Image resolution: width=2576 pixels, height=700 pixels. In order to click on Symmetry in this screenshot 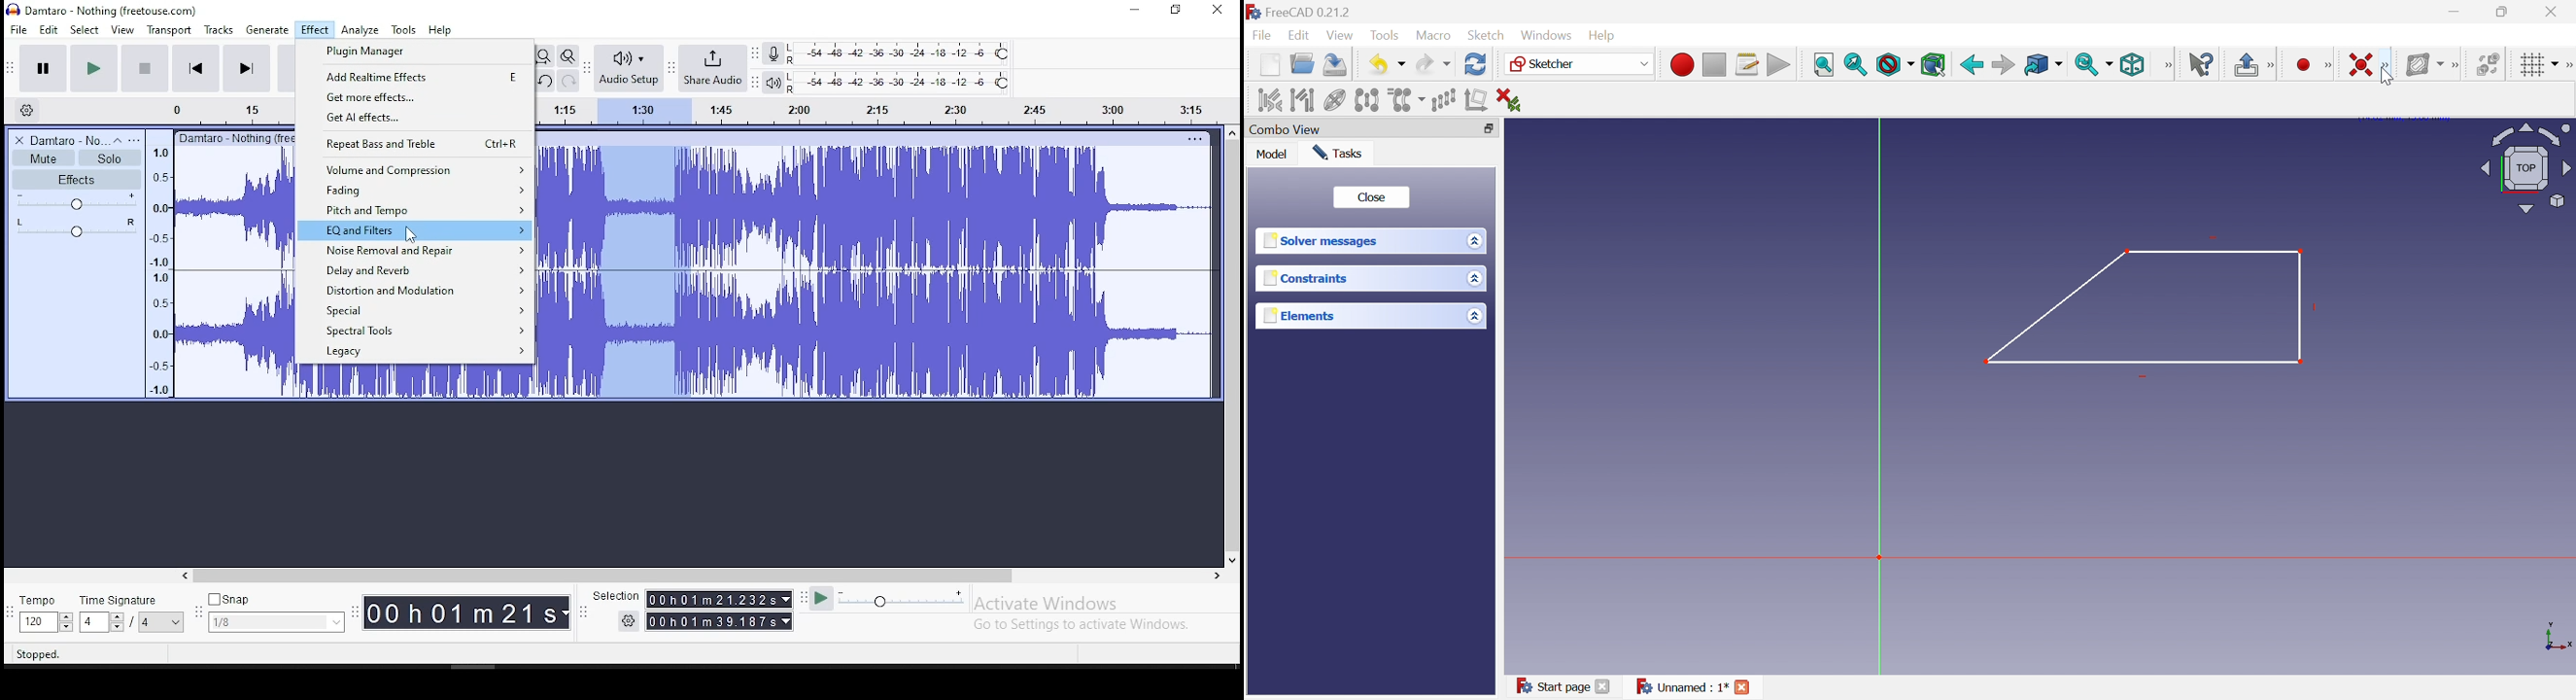, I will do `click(1367, 101)`.